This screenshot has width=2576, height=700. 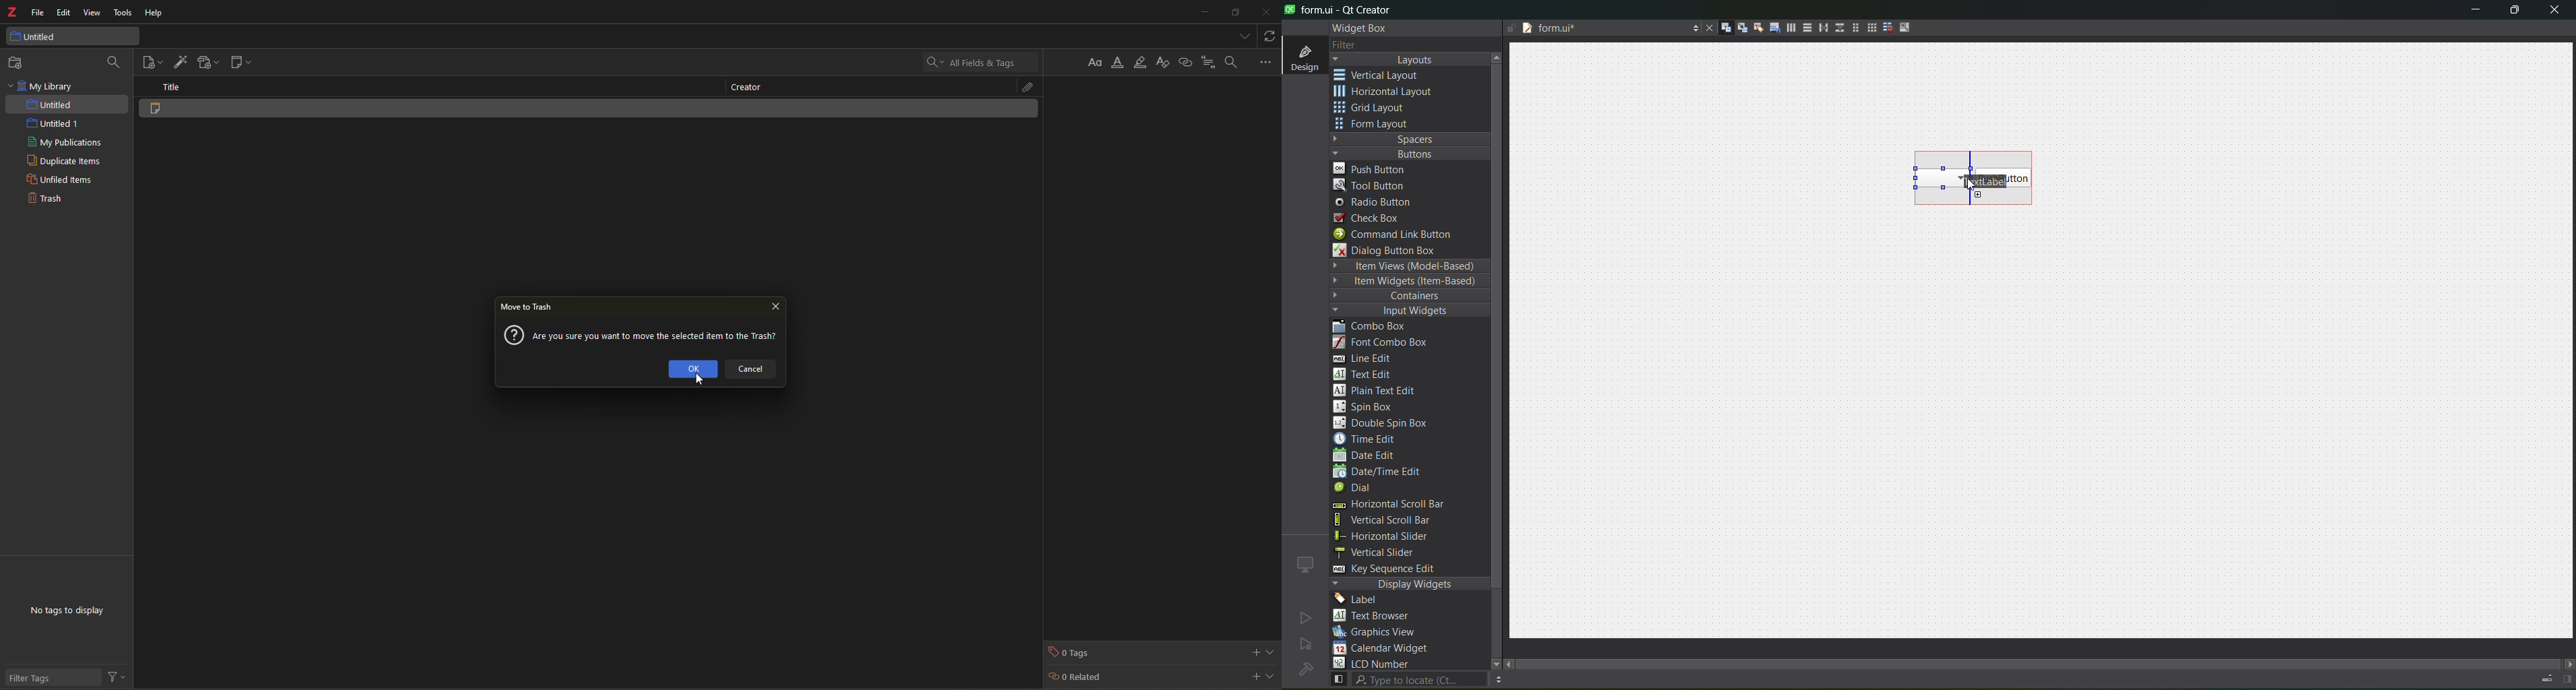 I want to click on icon, so click(x=1306, y=564).